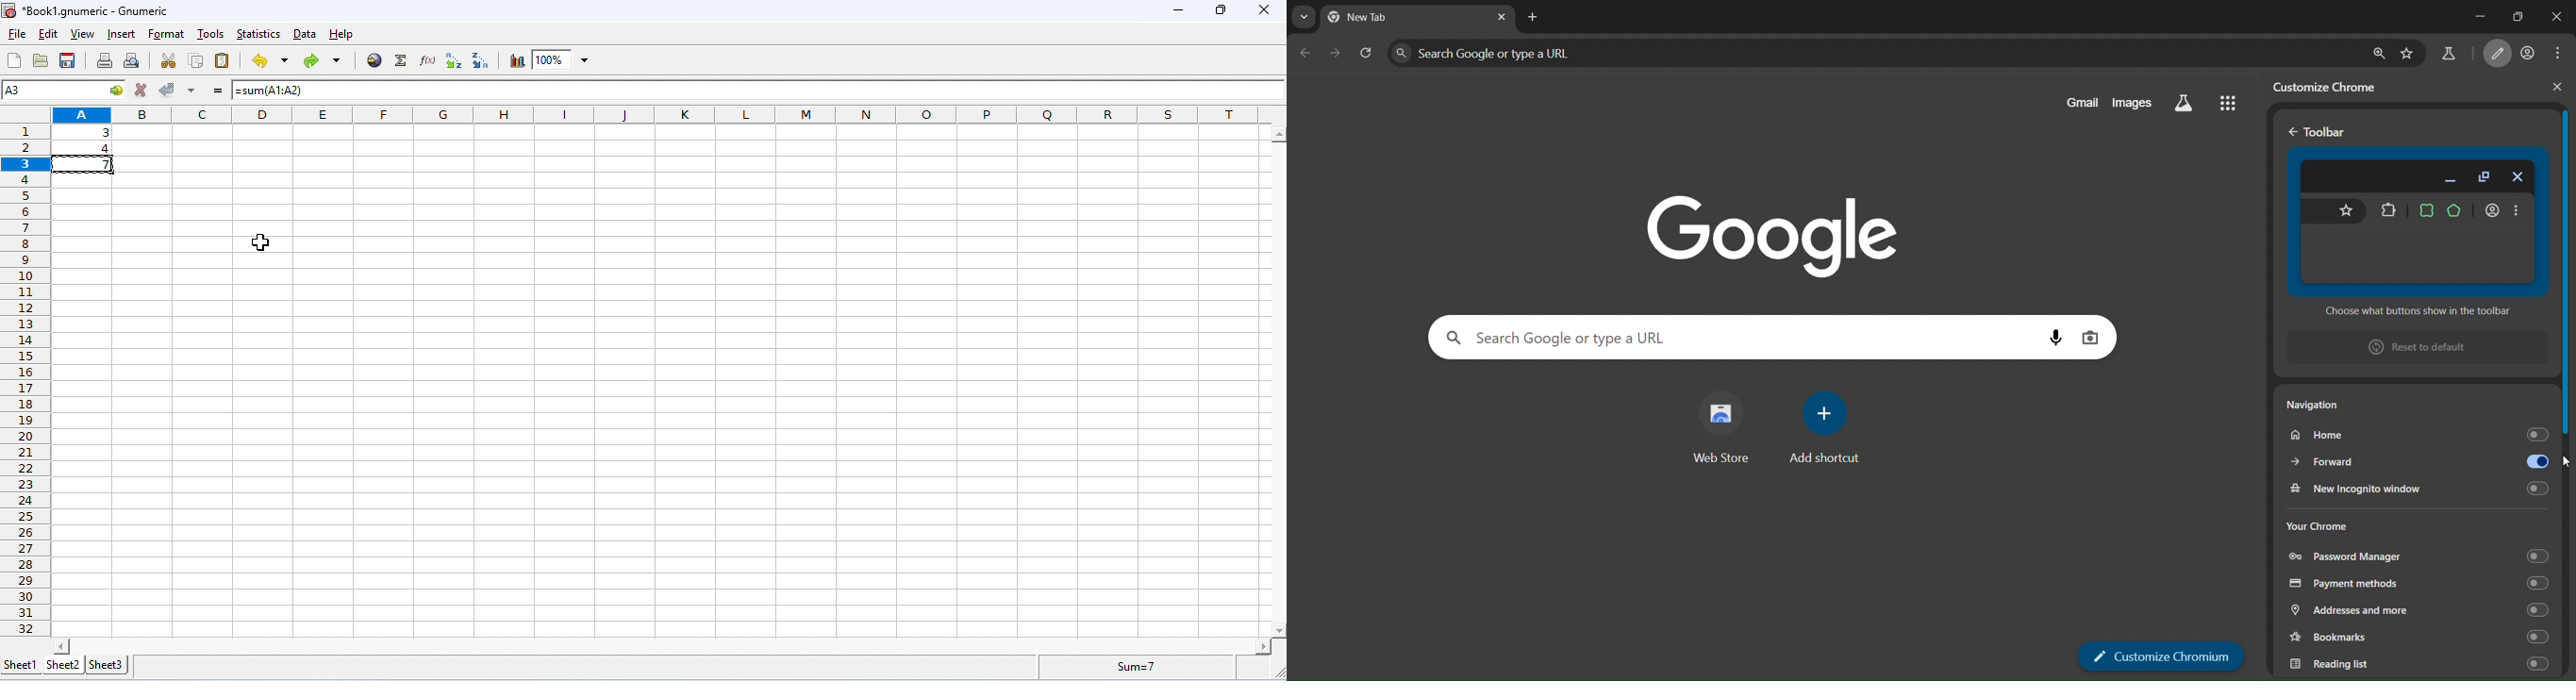 The height and width of the screenshot is (700, 2576). What do you see at coordinates (2324, 523) in the screenshot?
I see `your chrome` at bounding box center [2324, 523].